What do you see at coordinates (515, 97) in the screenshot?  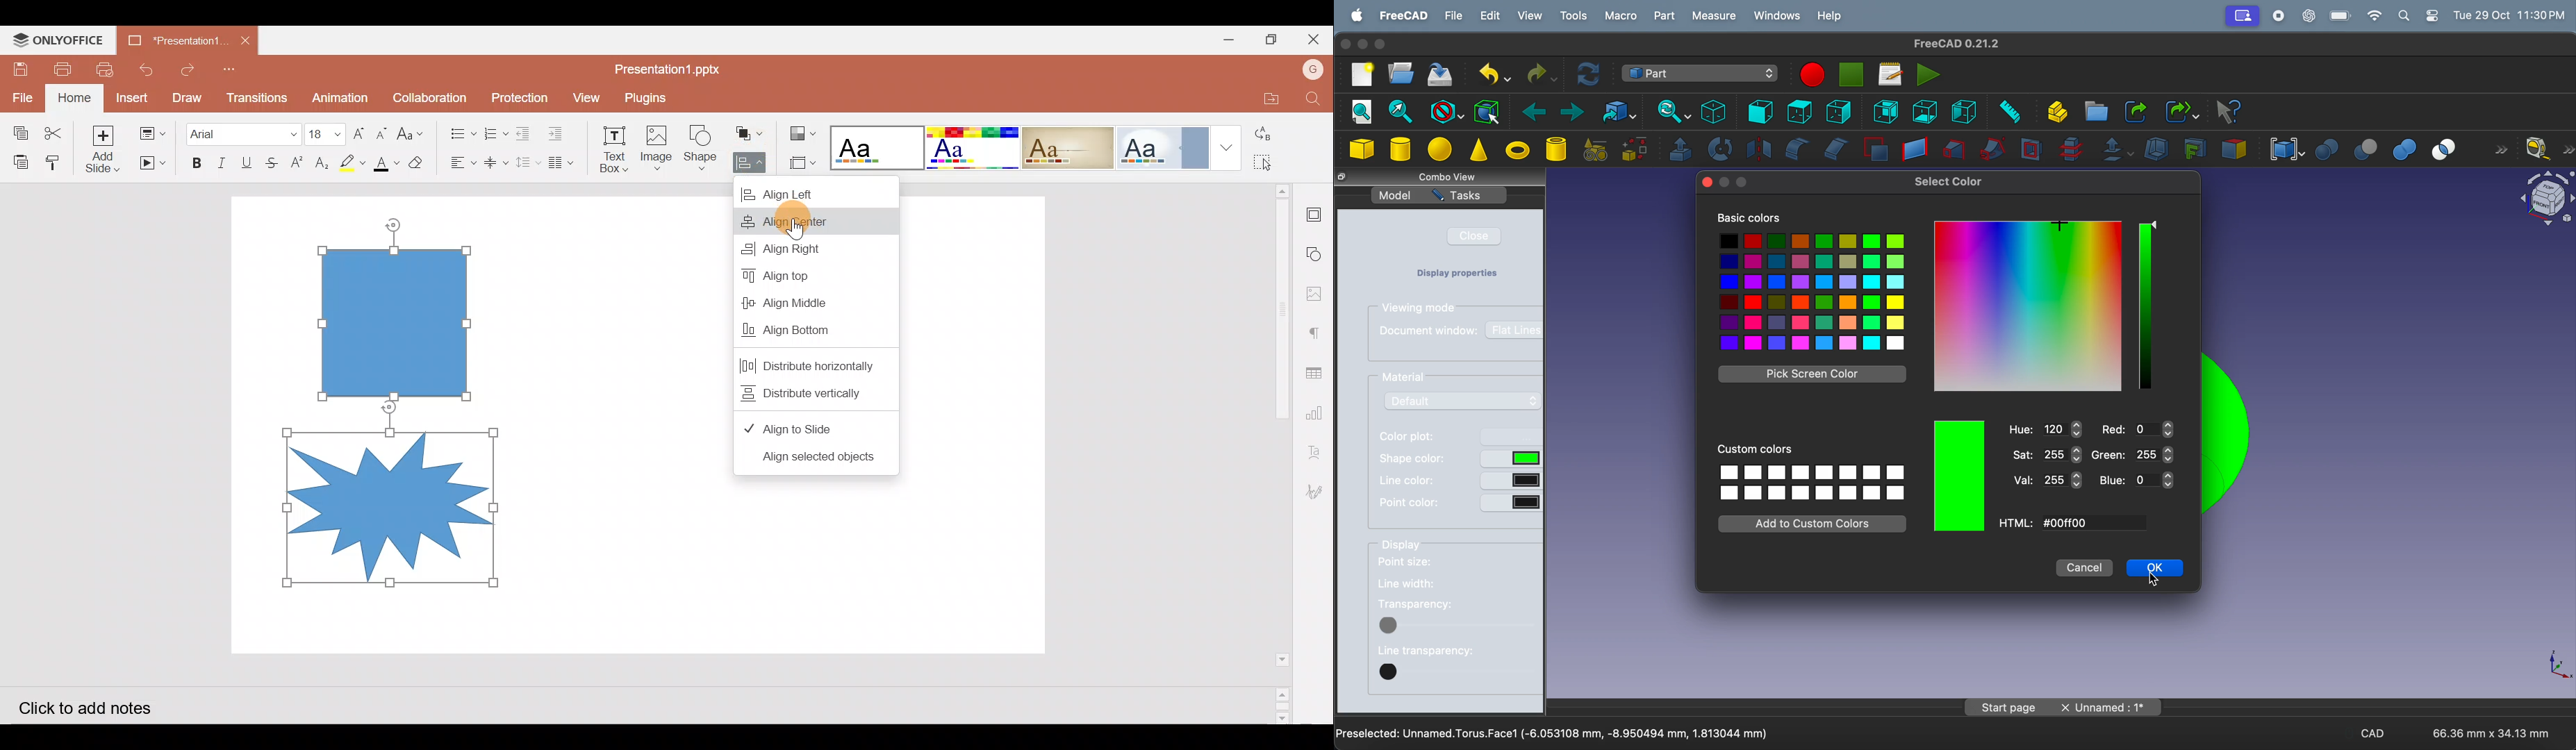 I see `Protection` at bounding box center [515, 97].